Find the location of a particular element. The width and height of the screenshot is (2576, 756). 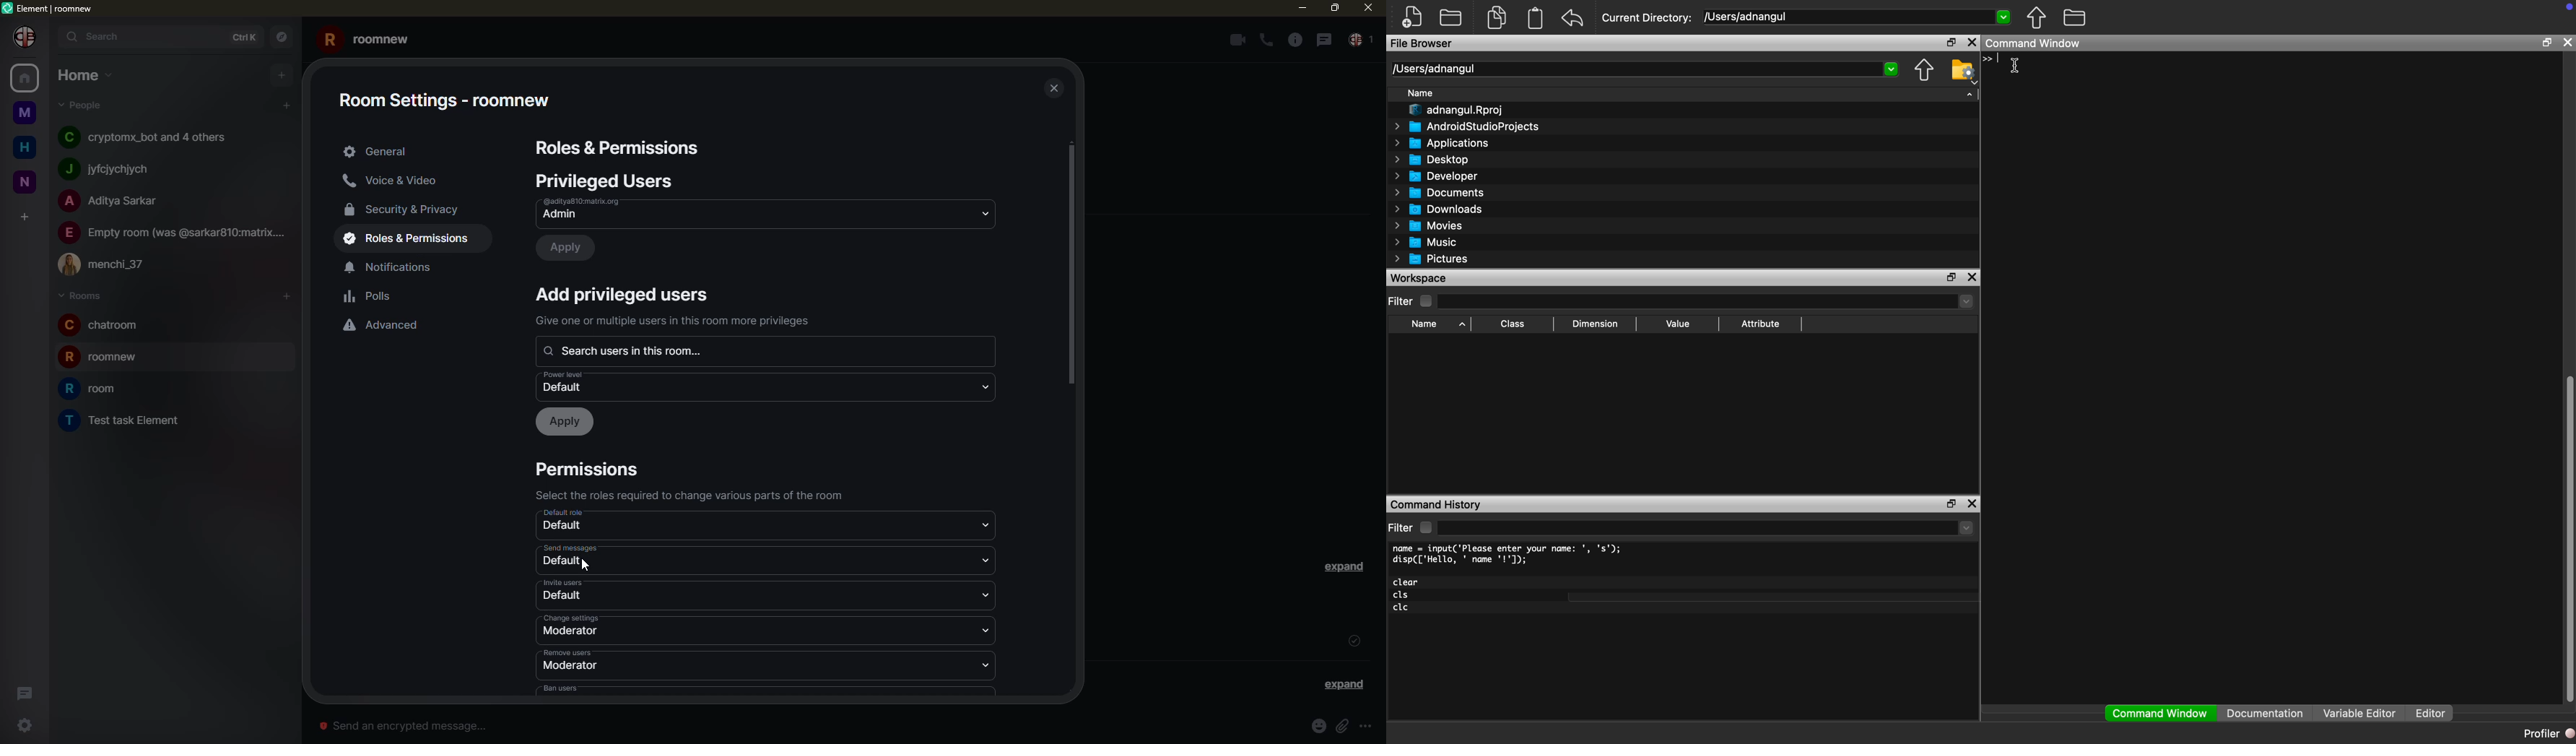

close is located at coordinates (1366, 7).